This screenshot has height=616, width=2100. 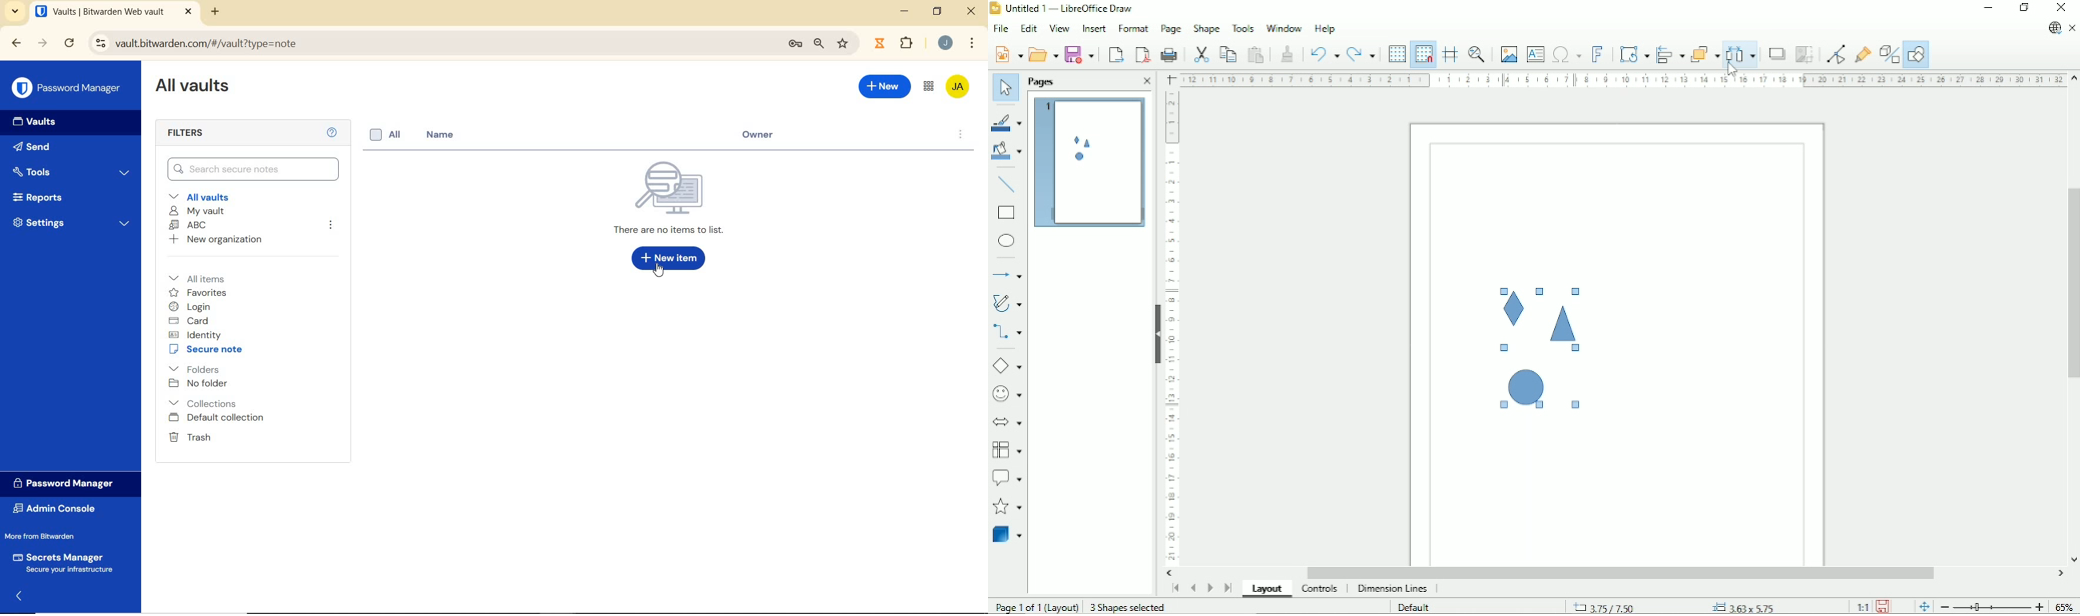 What do you see at coordinates (1172, 328) in the screenshot?
I see `Vertical scale` at bounding box center [1172, 328].